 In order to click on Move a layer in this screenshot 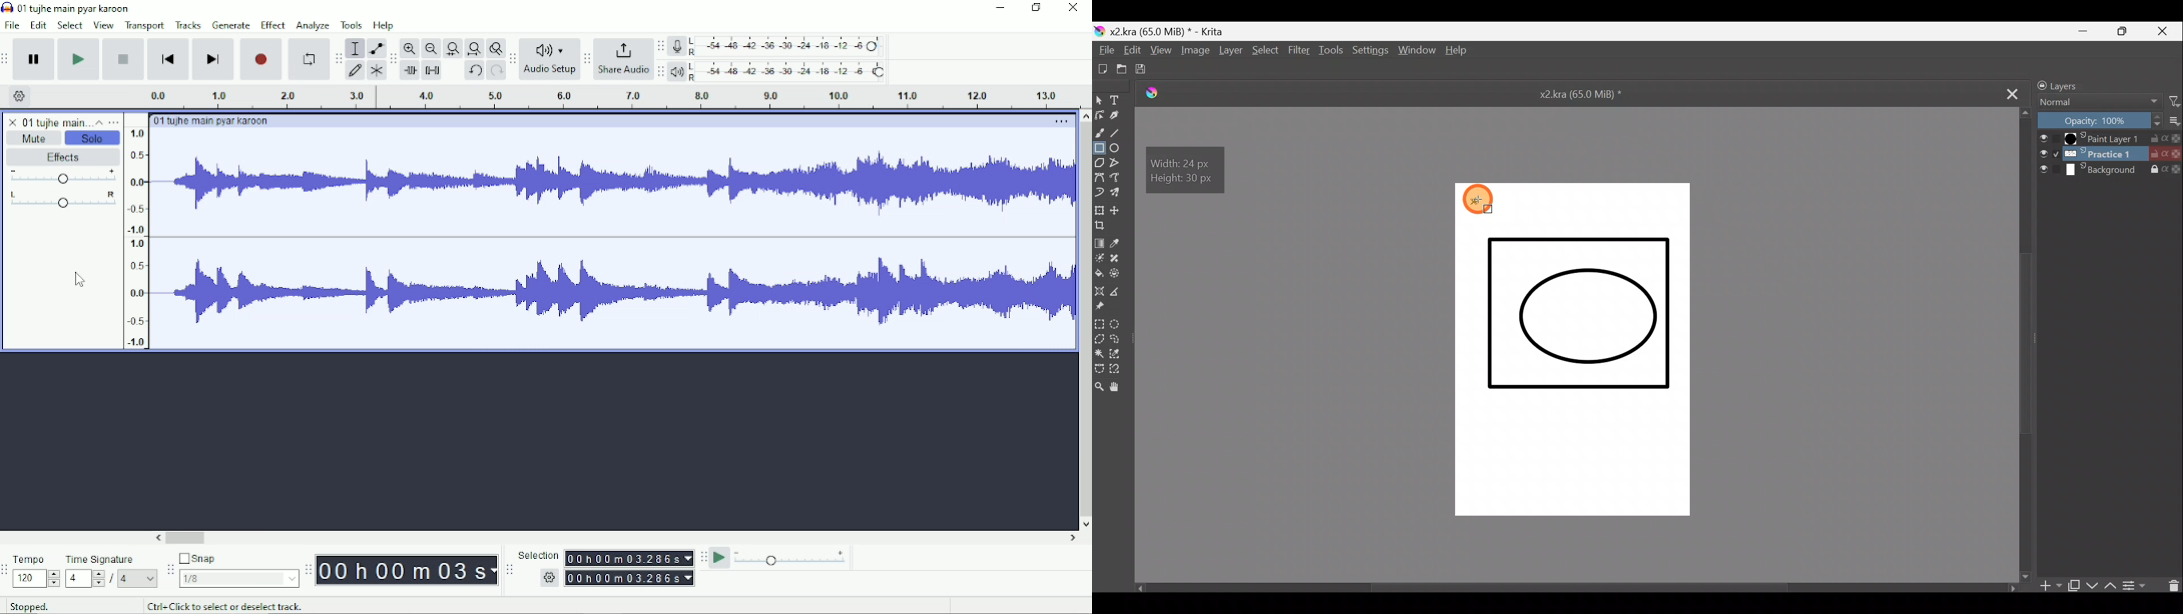, I will do `click(1117, 209)`.